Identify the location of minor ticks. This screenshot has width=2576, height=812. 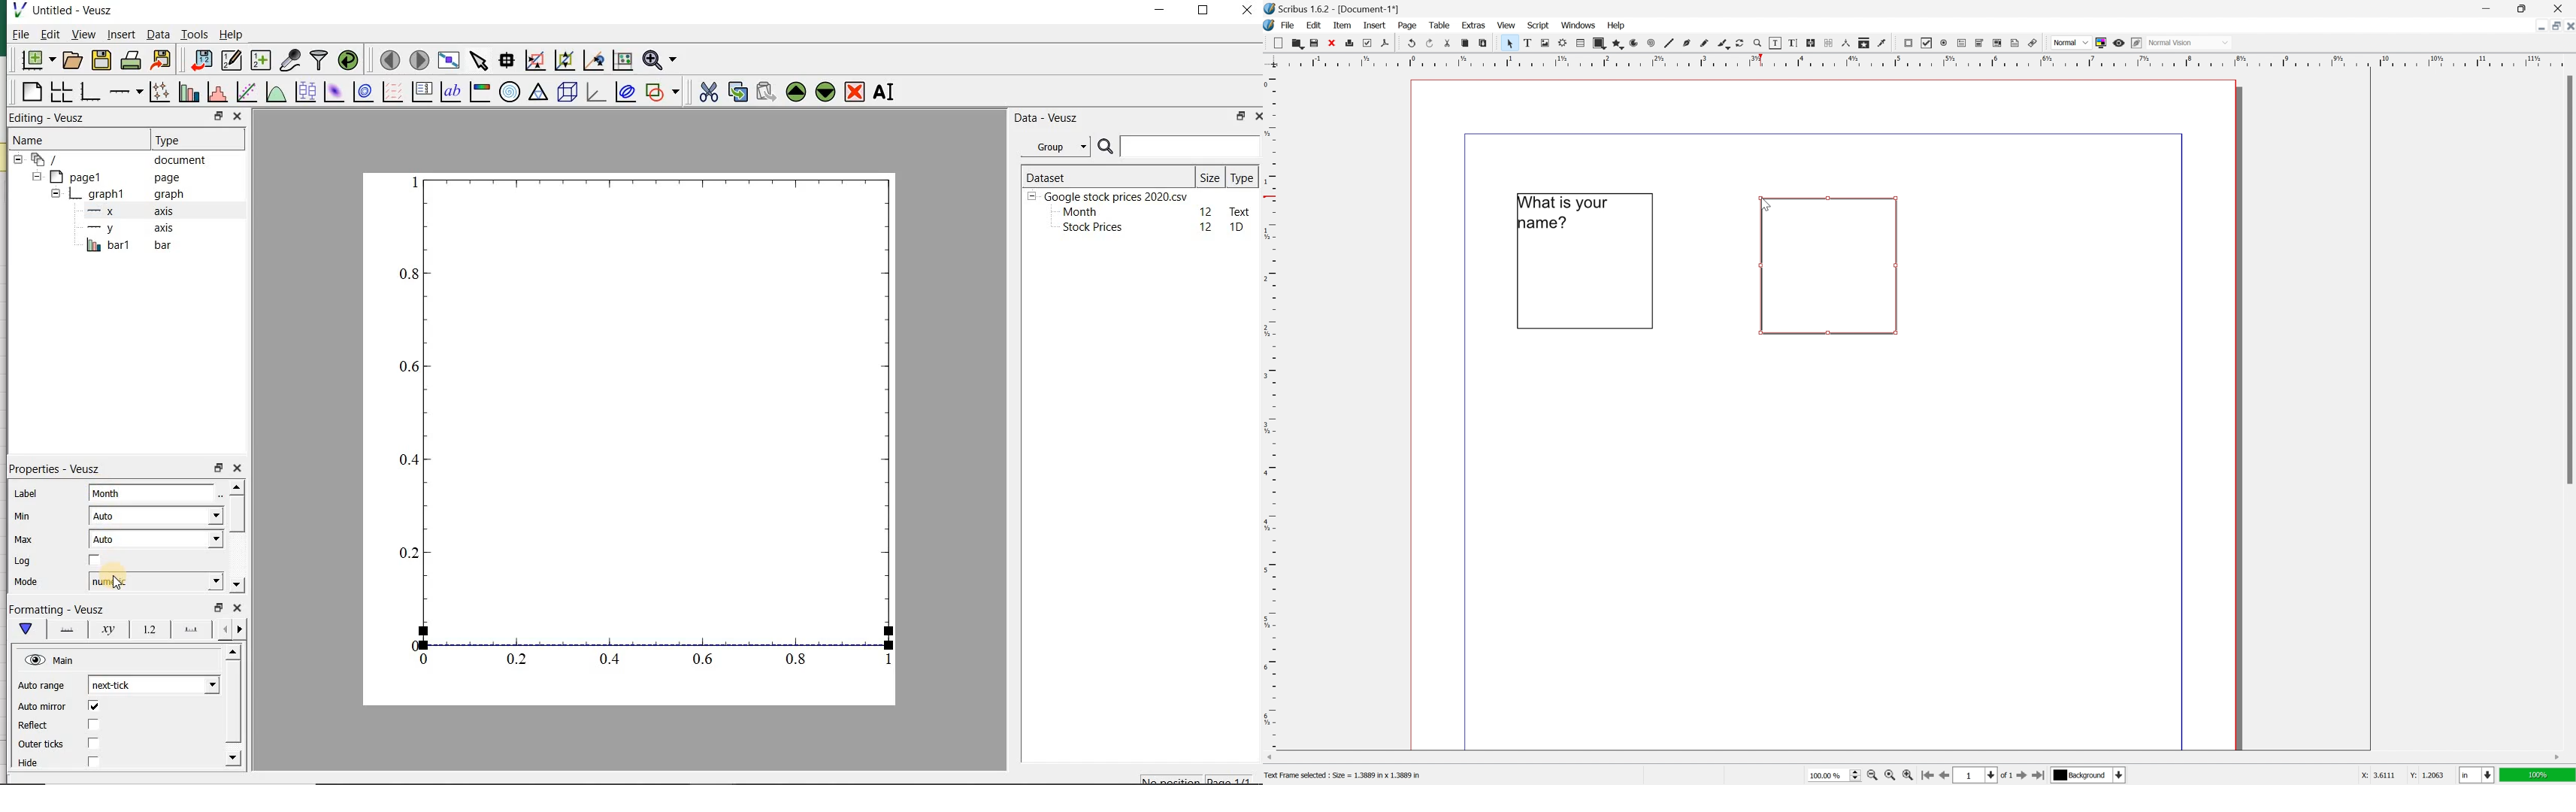
(231, 630).